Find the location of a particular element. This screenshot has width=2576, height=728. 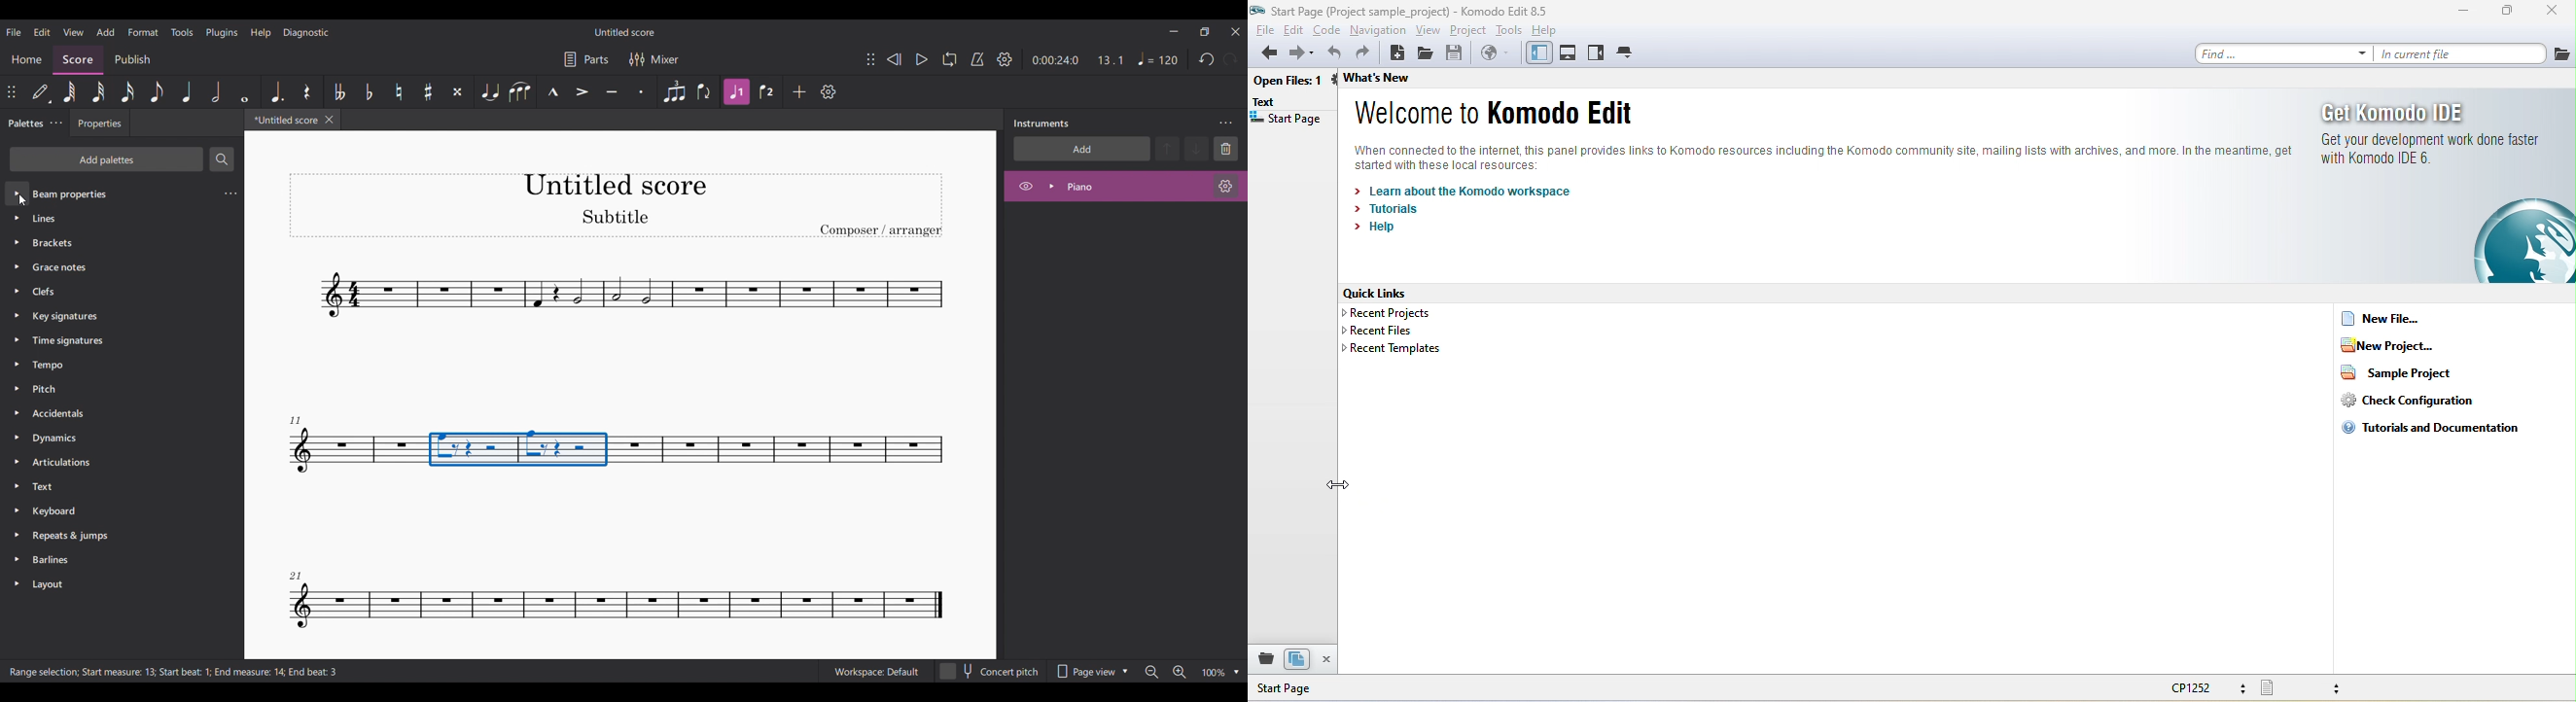

Minimize is located at coordinates (1175, 31).